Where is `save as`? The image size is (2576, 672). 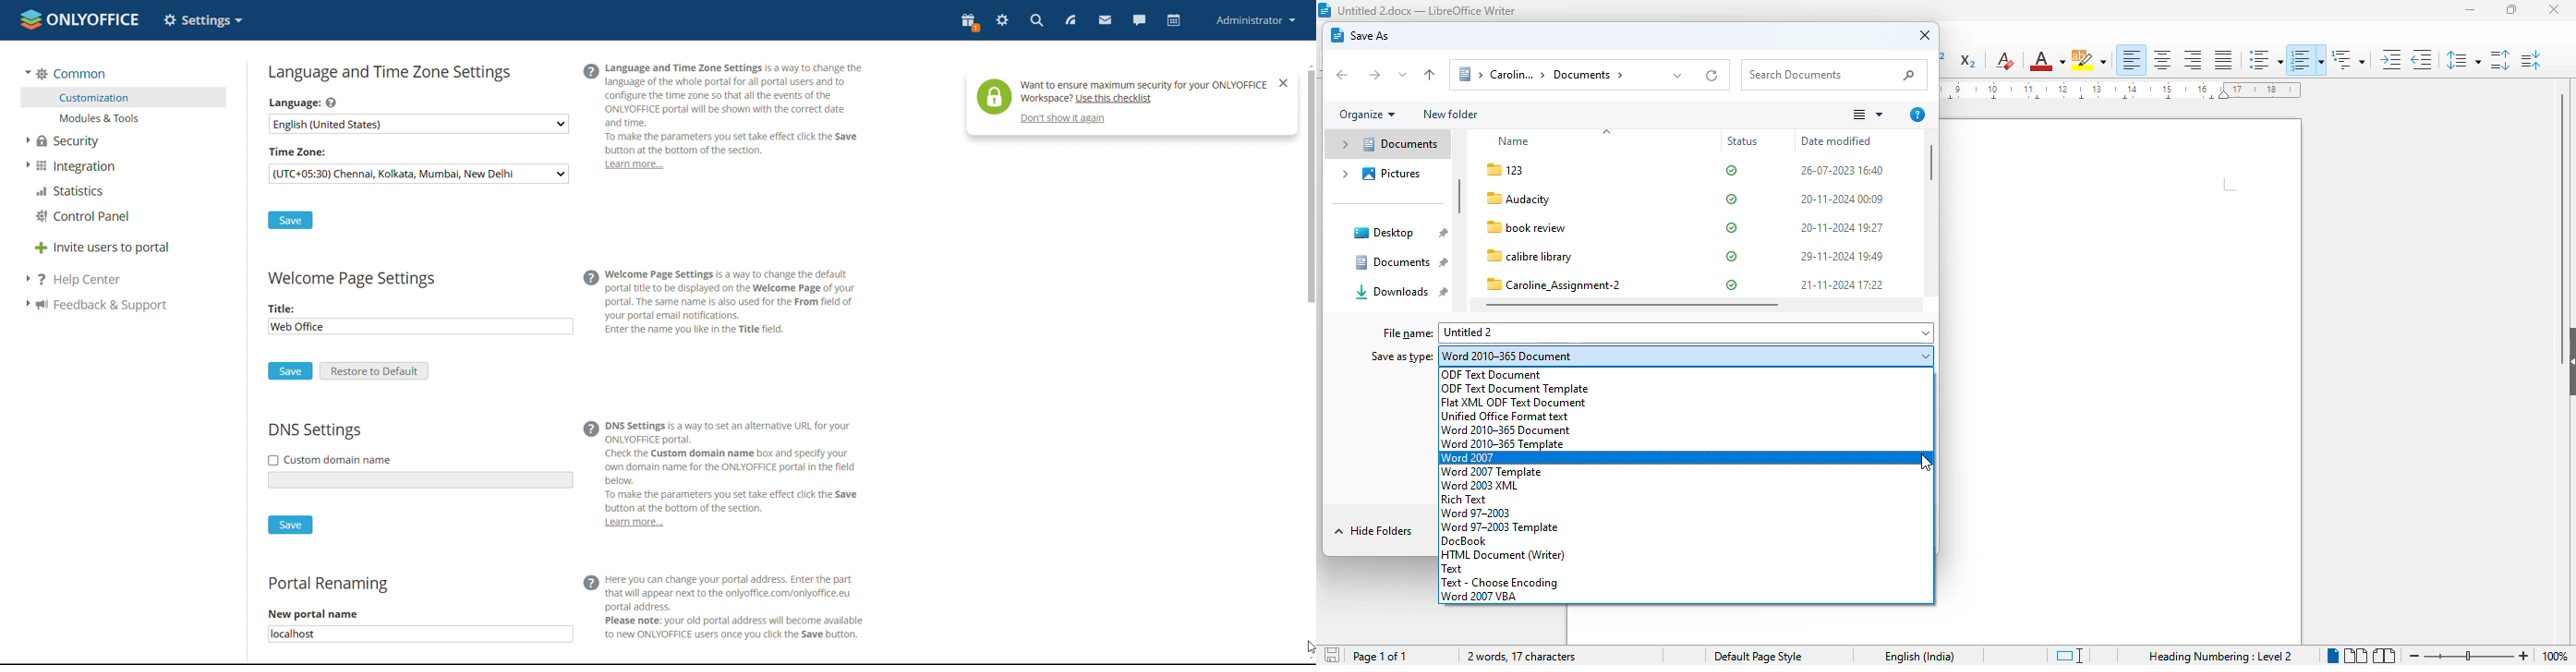 save as is located at coordinates (1361, 35).